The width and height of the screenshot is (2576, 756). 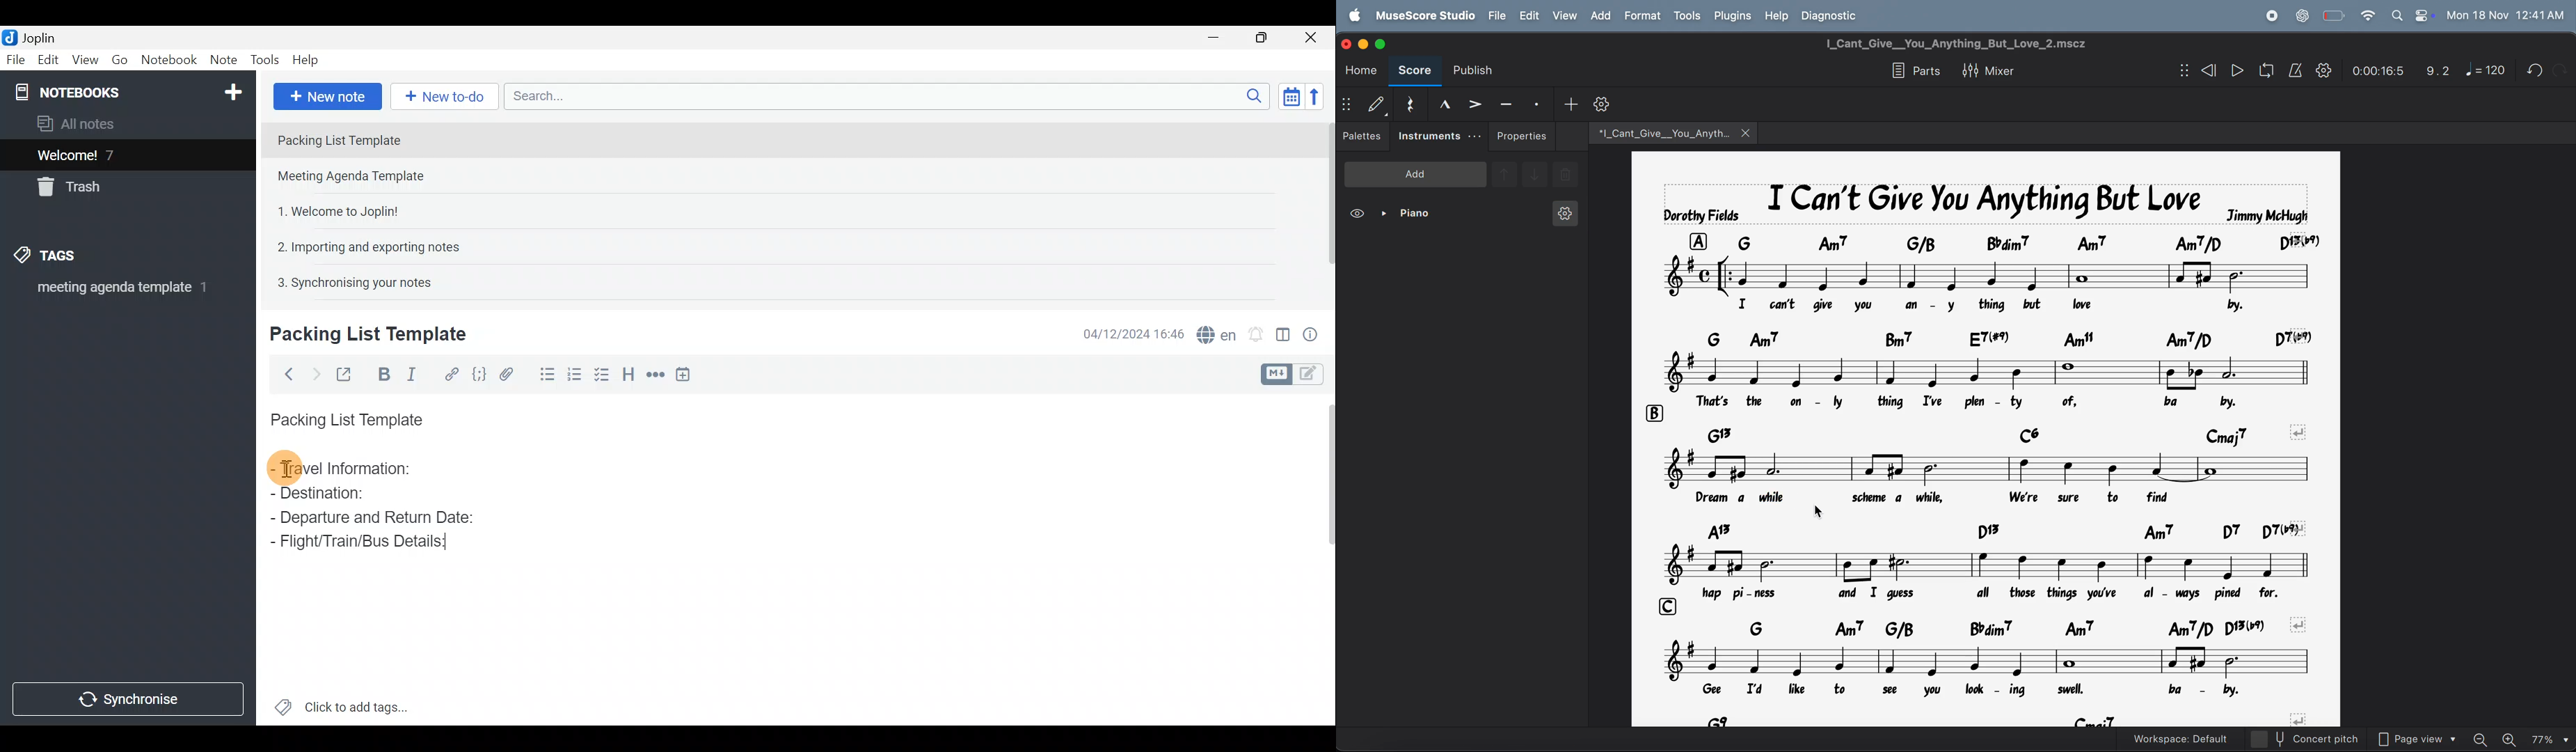 I want to click on Search bar, so click(x=883, y=97).